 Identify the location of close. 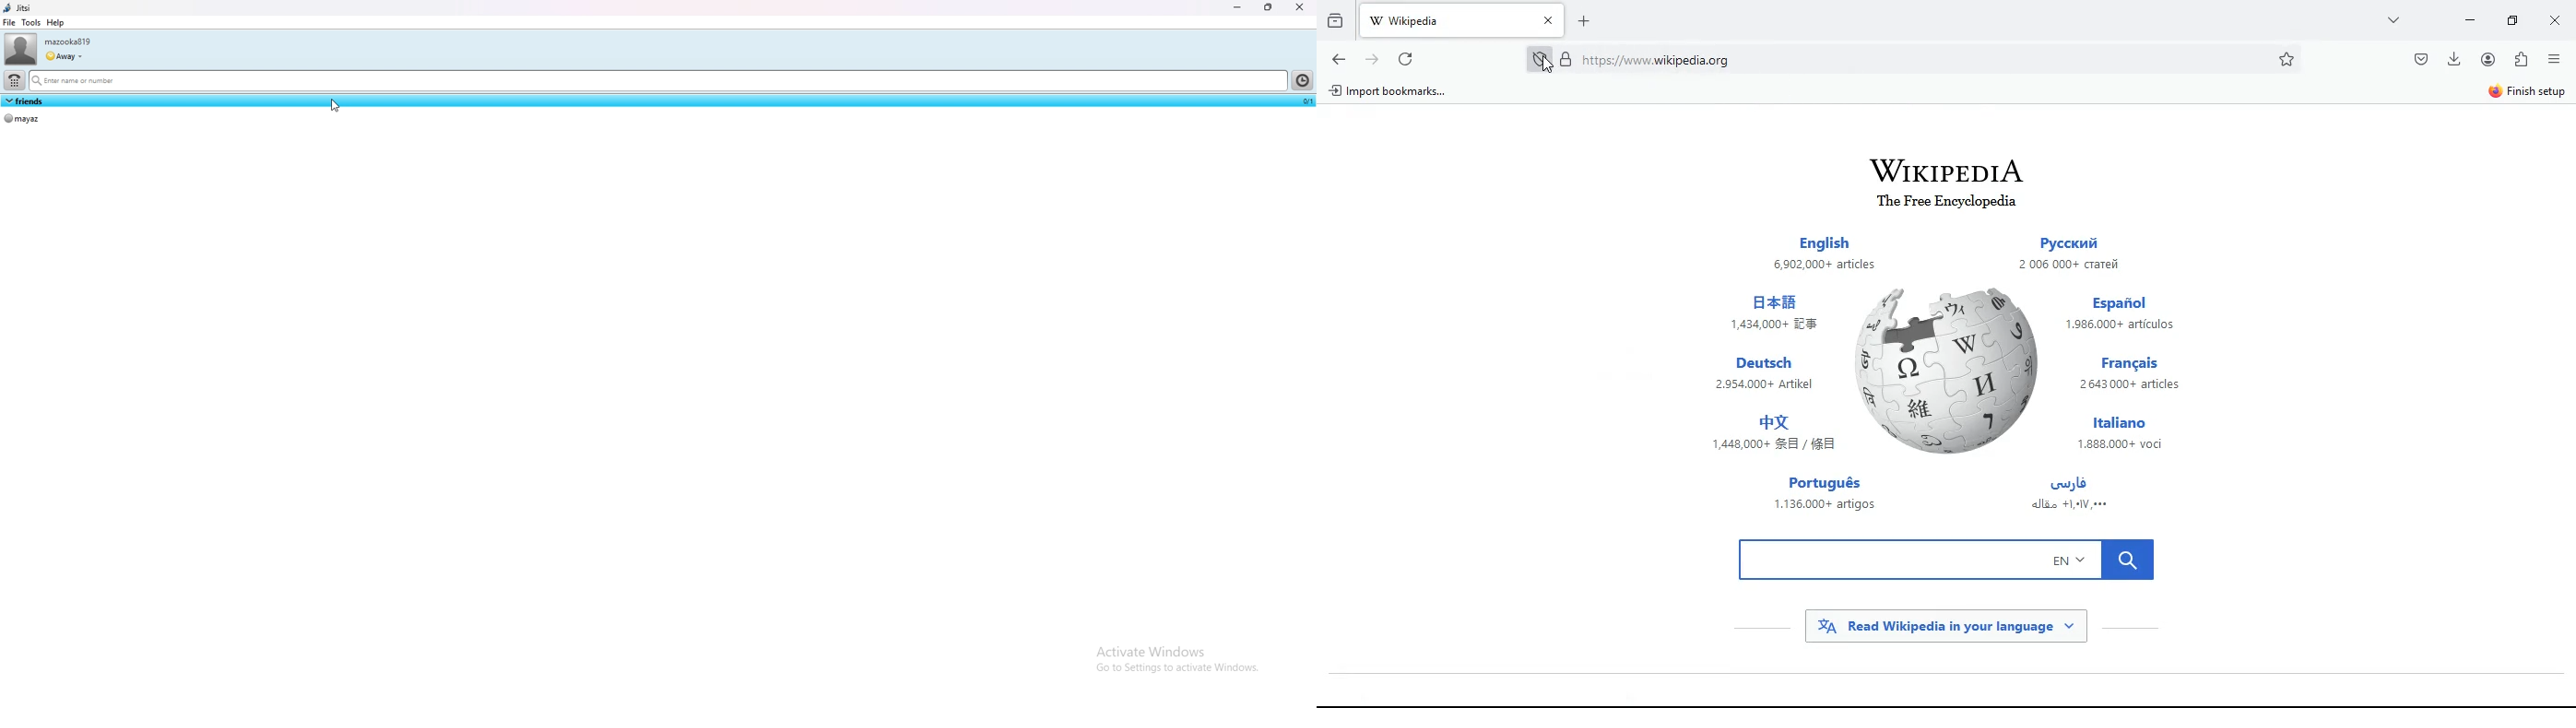
(2552, 20).